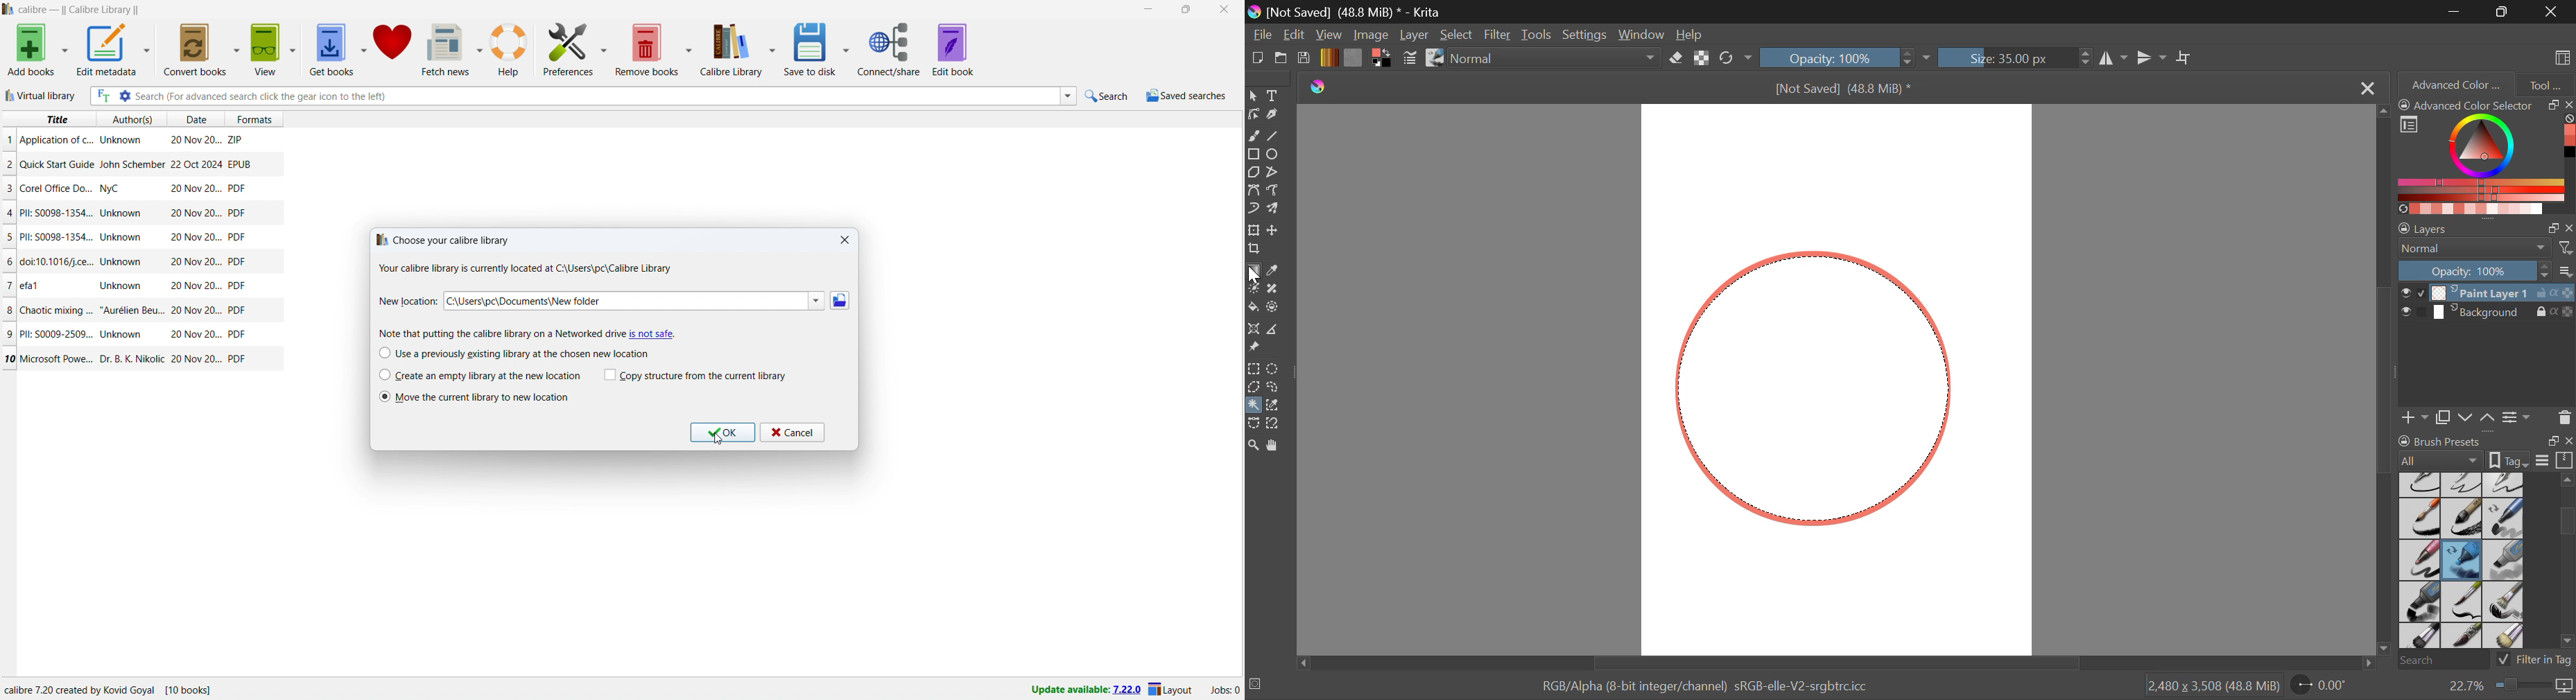  Describe the element at coordinates (58, 237) in the screenshot. I see `Title` at that location.